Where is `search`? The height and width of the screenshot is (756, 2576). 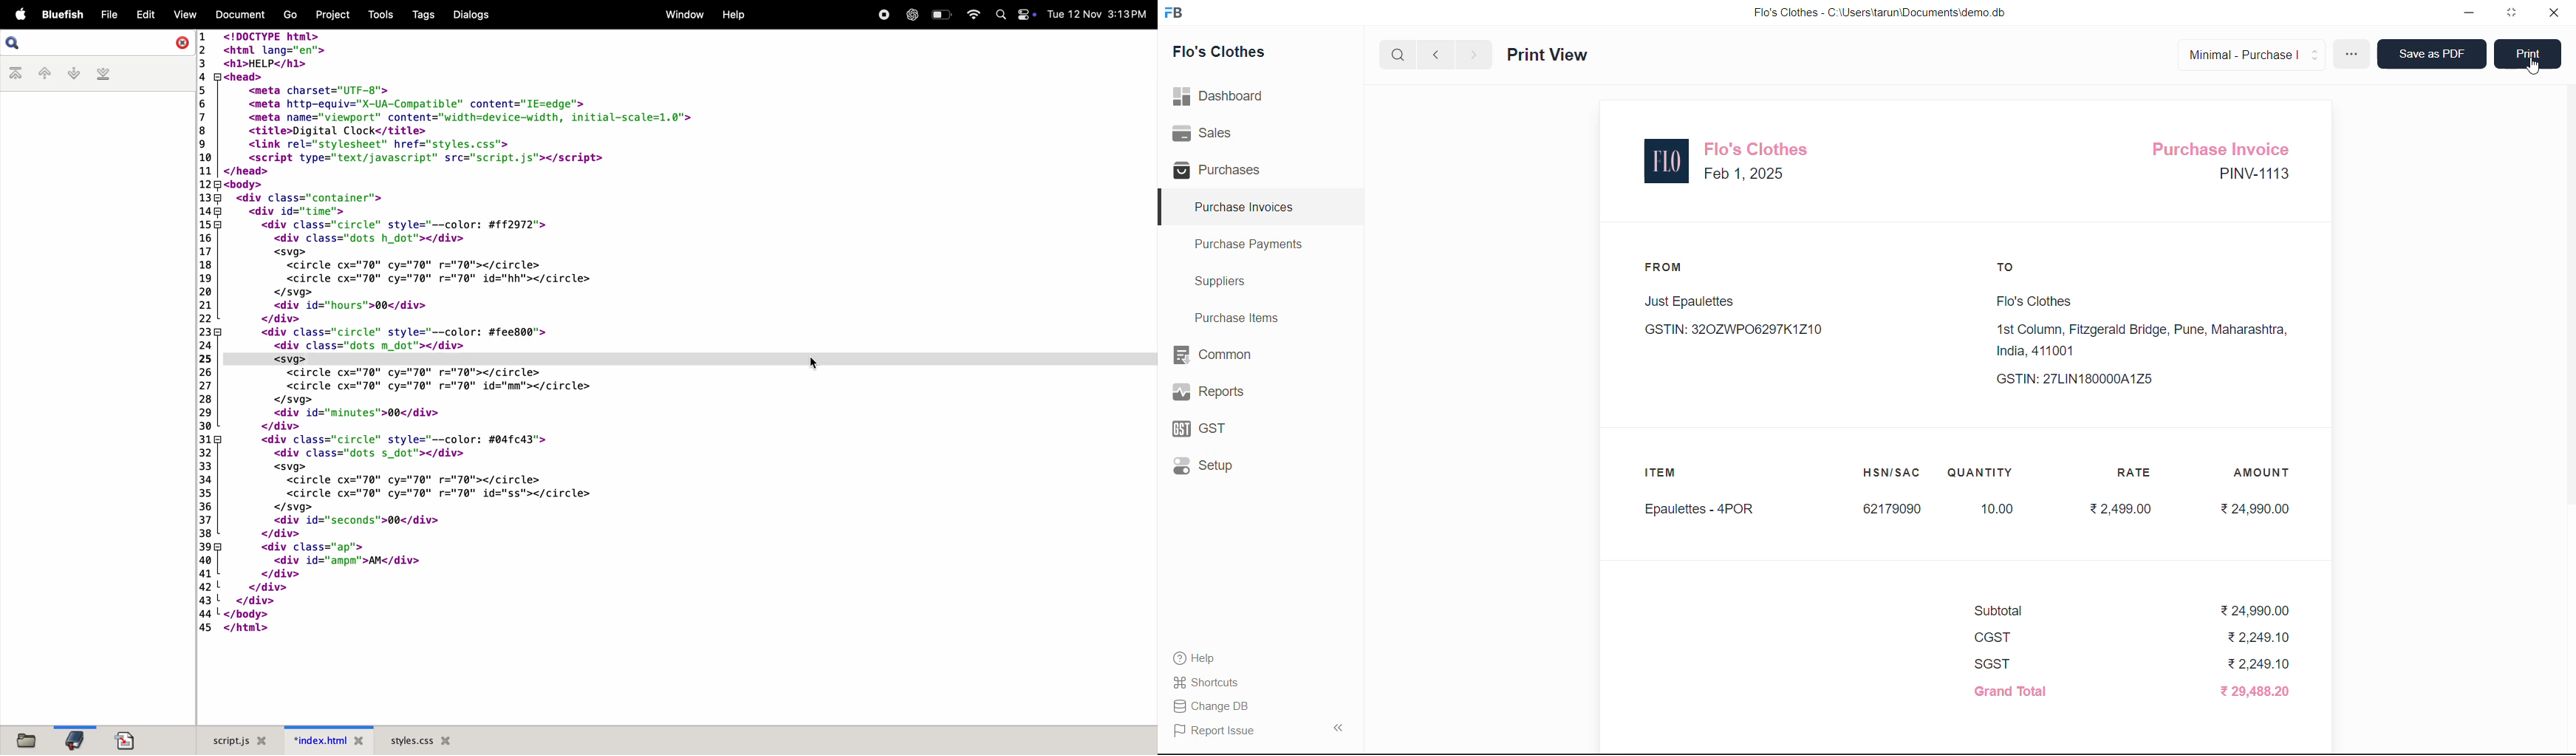 search is located at coordinates (1400, 55).